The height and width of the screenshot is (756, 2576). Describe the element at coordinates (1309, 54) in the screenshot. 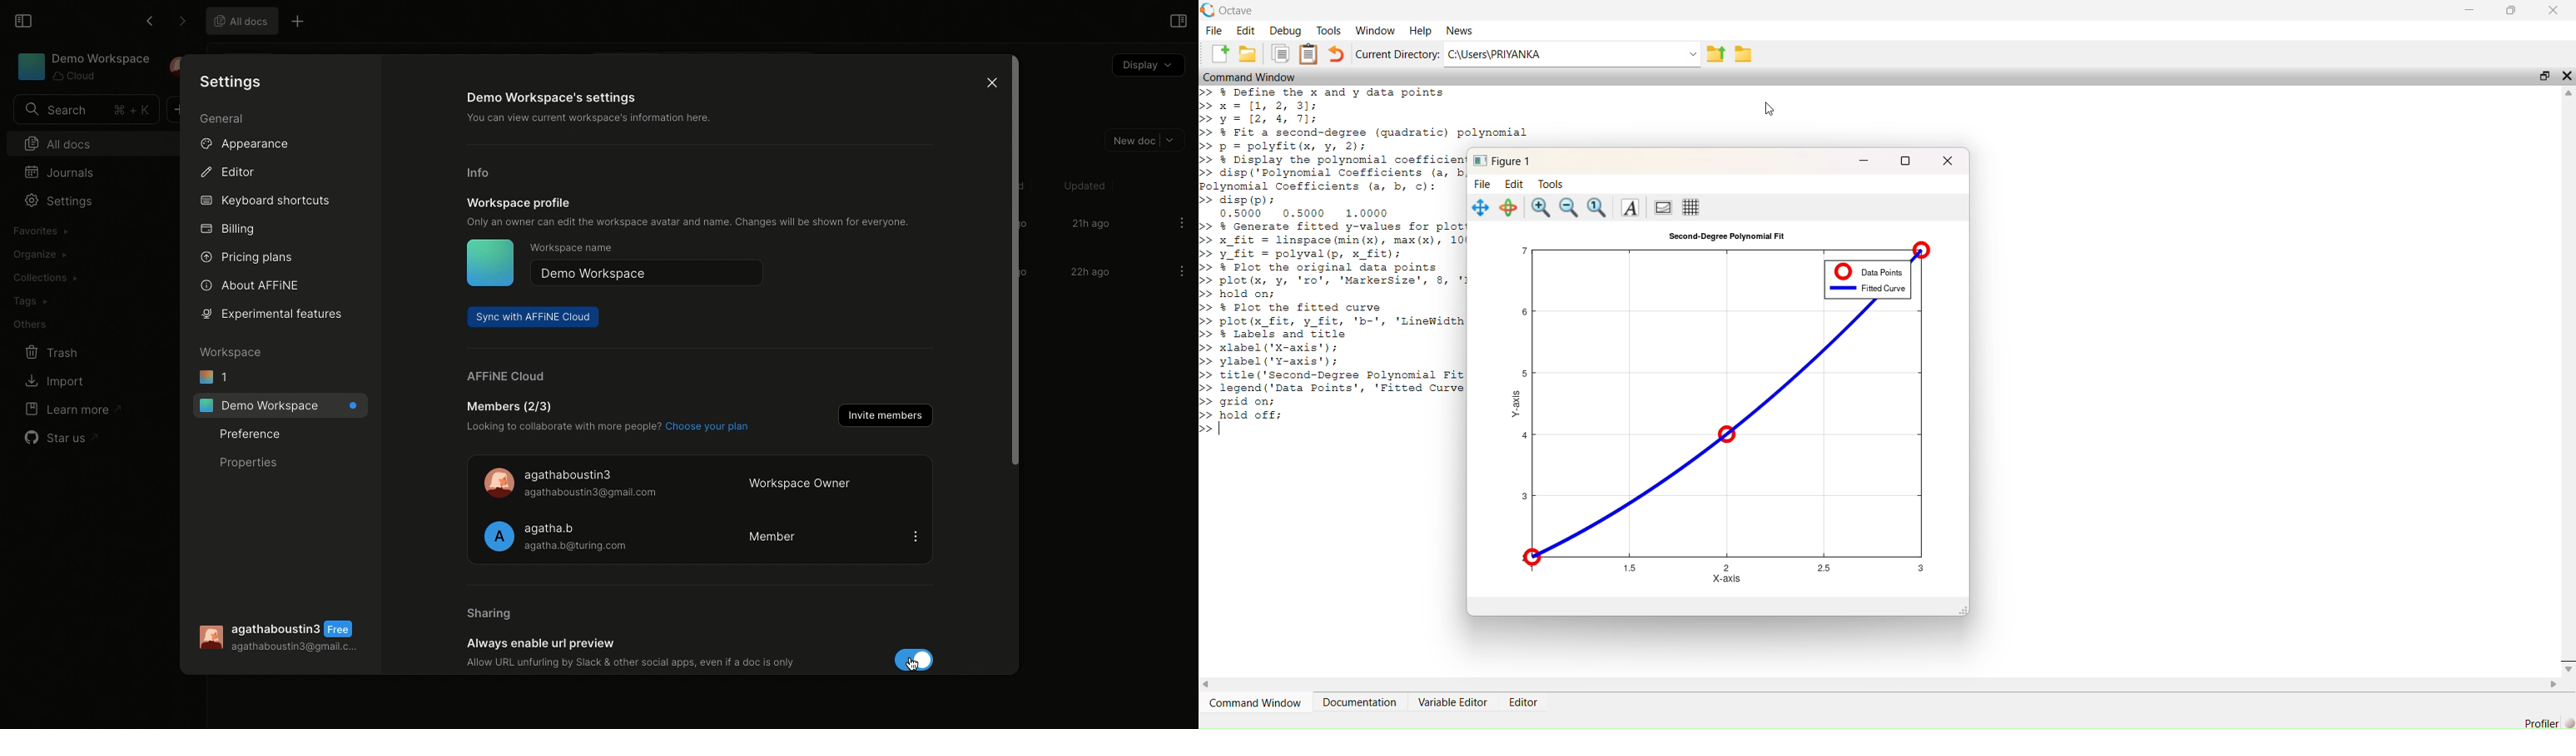

I see `Paste` at that location.